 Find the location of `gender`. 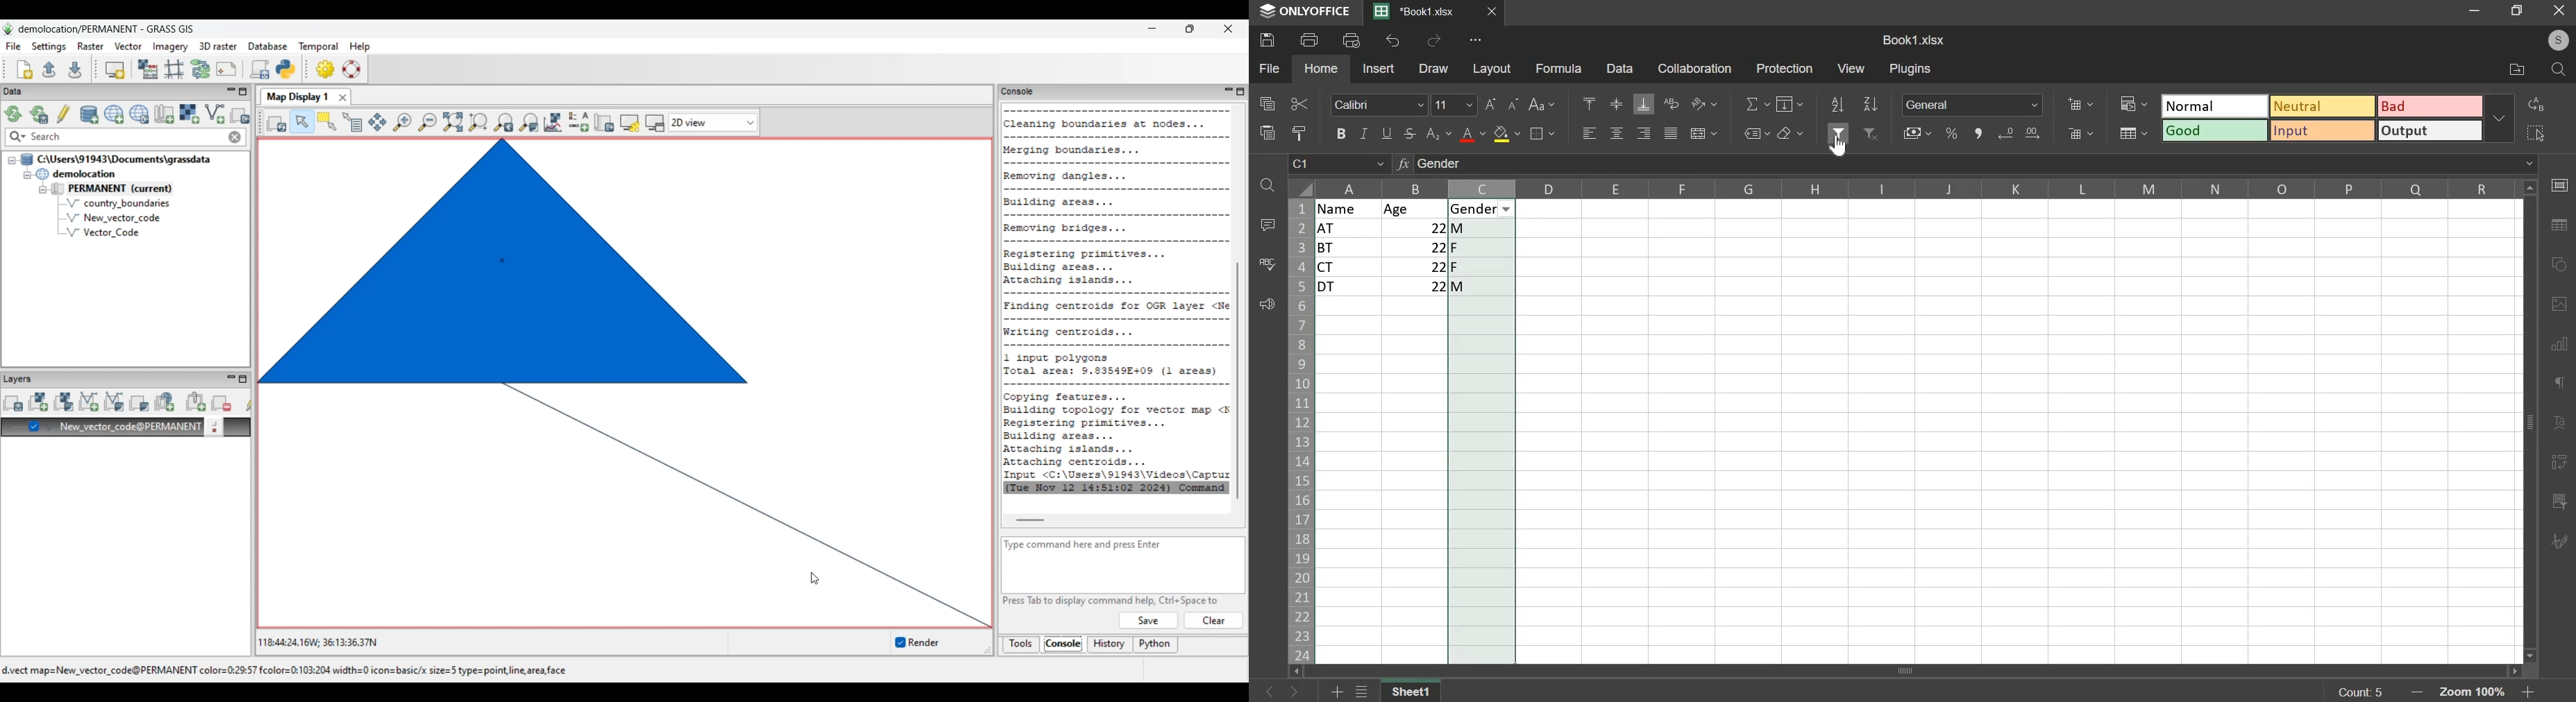

gender is located at coordinates (1479, 209).